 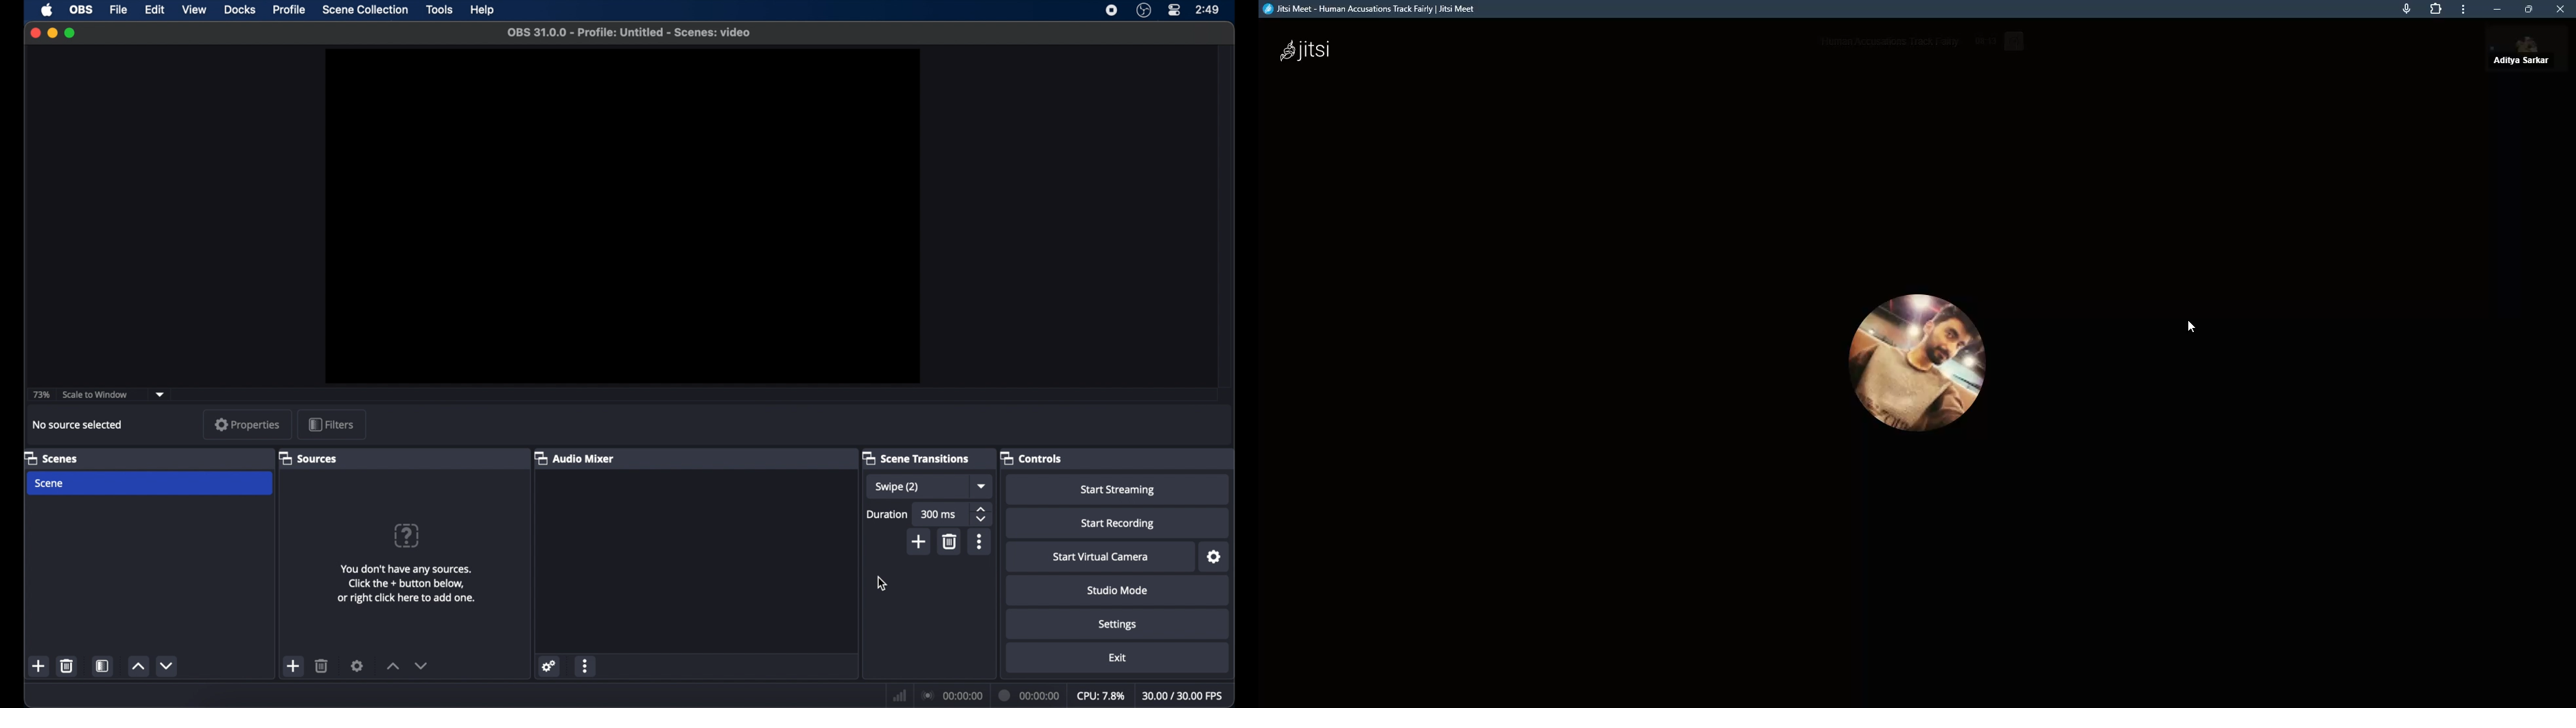 I want to click on scene, so click(x=50, y=483).